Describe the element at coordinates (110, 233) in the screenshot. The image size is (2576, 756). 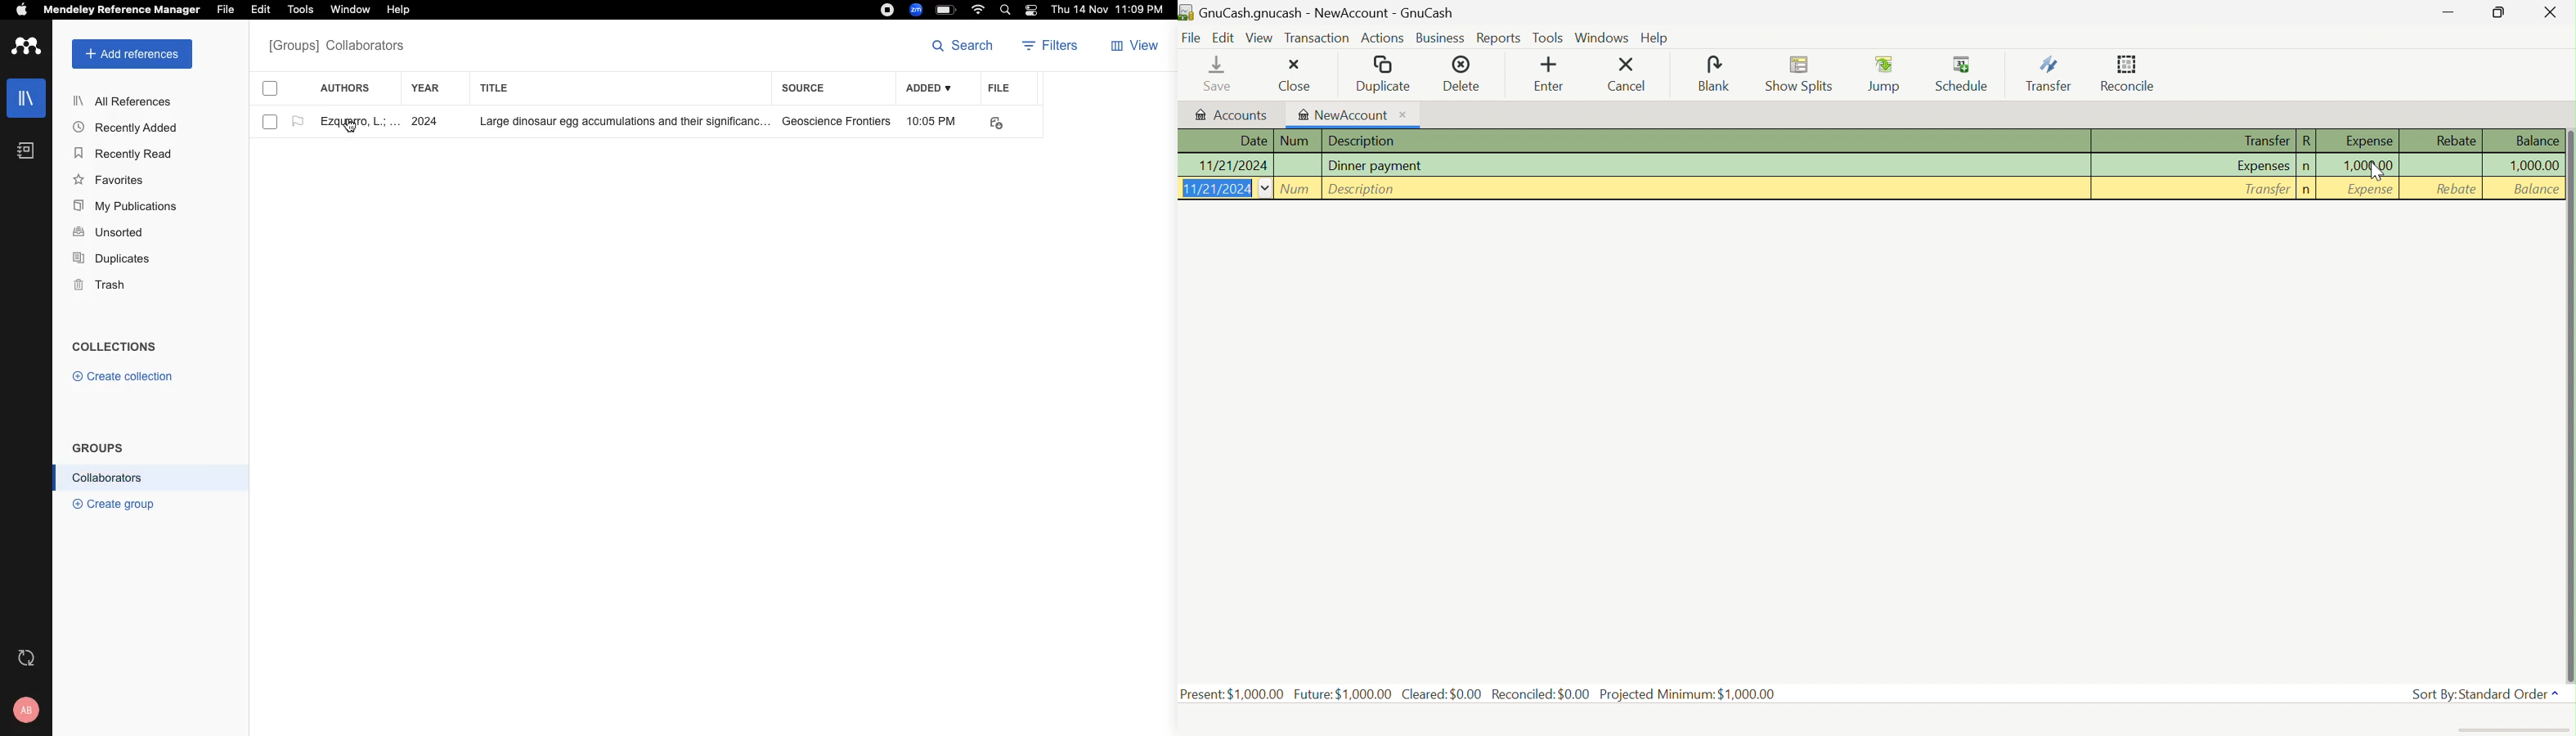
I see `Unsorted` at that location.